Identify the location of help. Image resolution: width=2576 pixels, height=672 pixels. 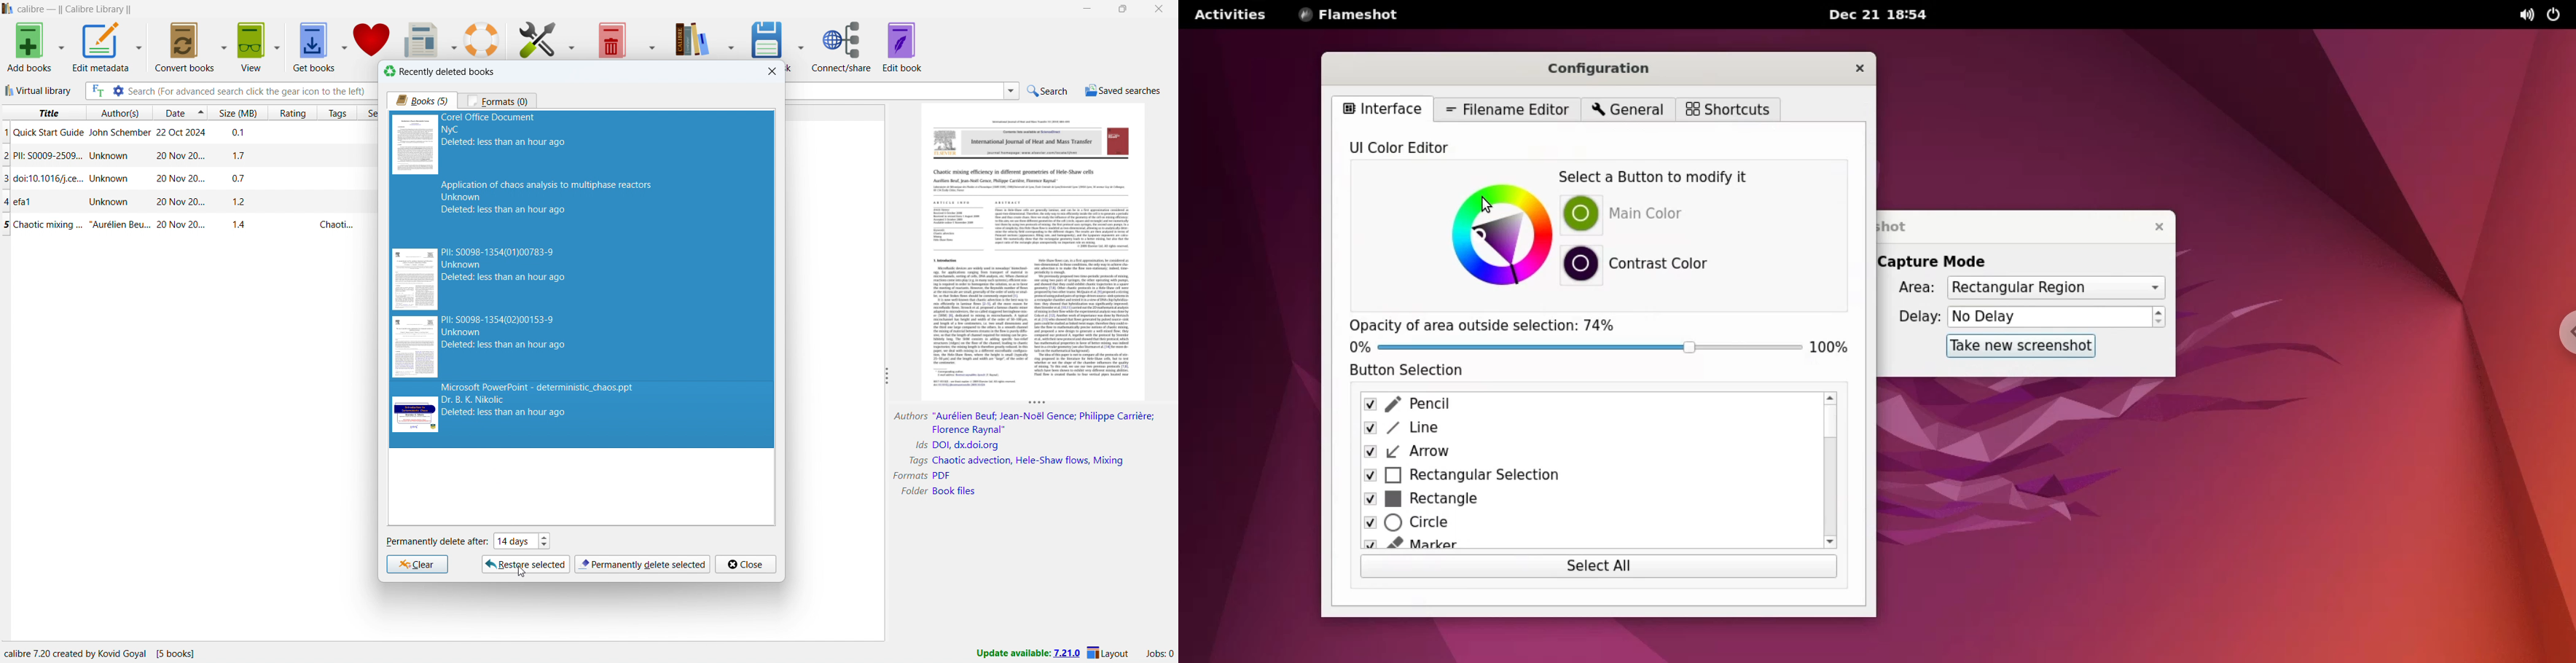
(481, 39).